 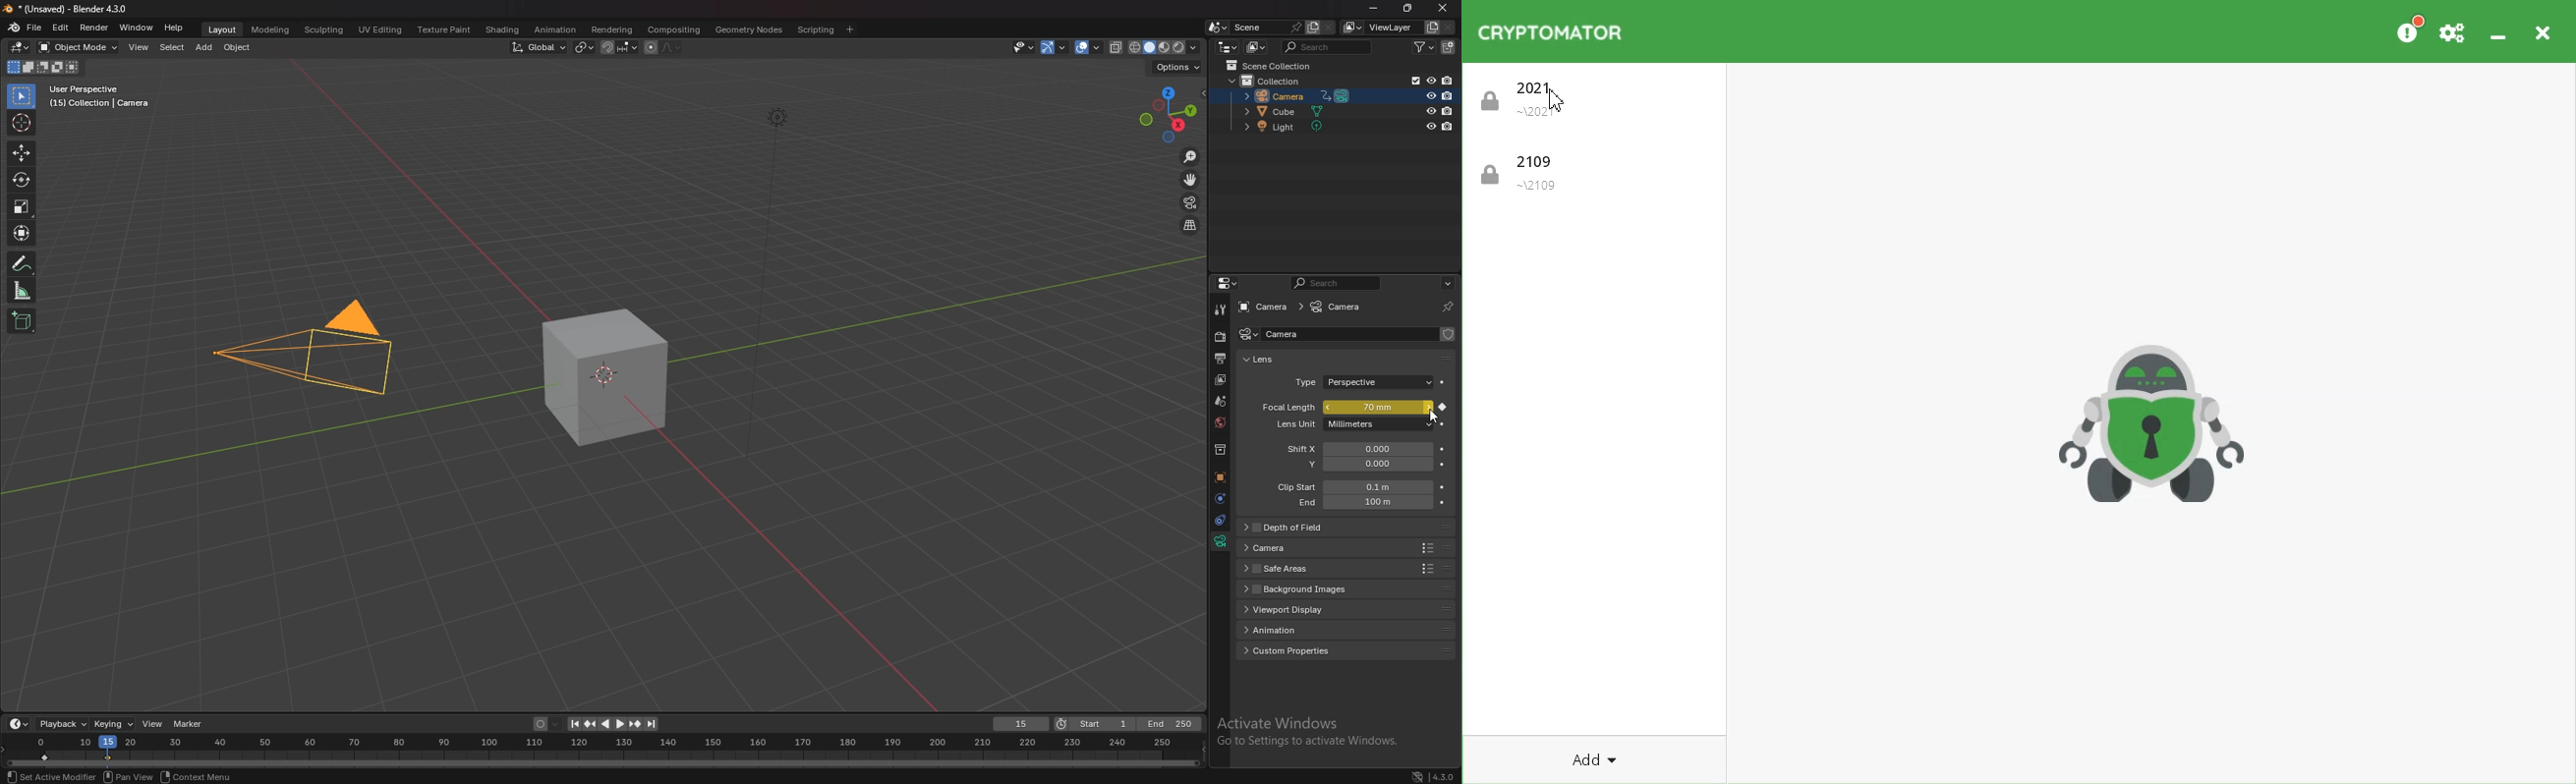 I want to click on delete scene, so click(x=1330, y=27).